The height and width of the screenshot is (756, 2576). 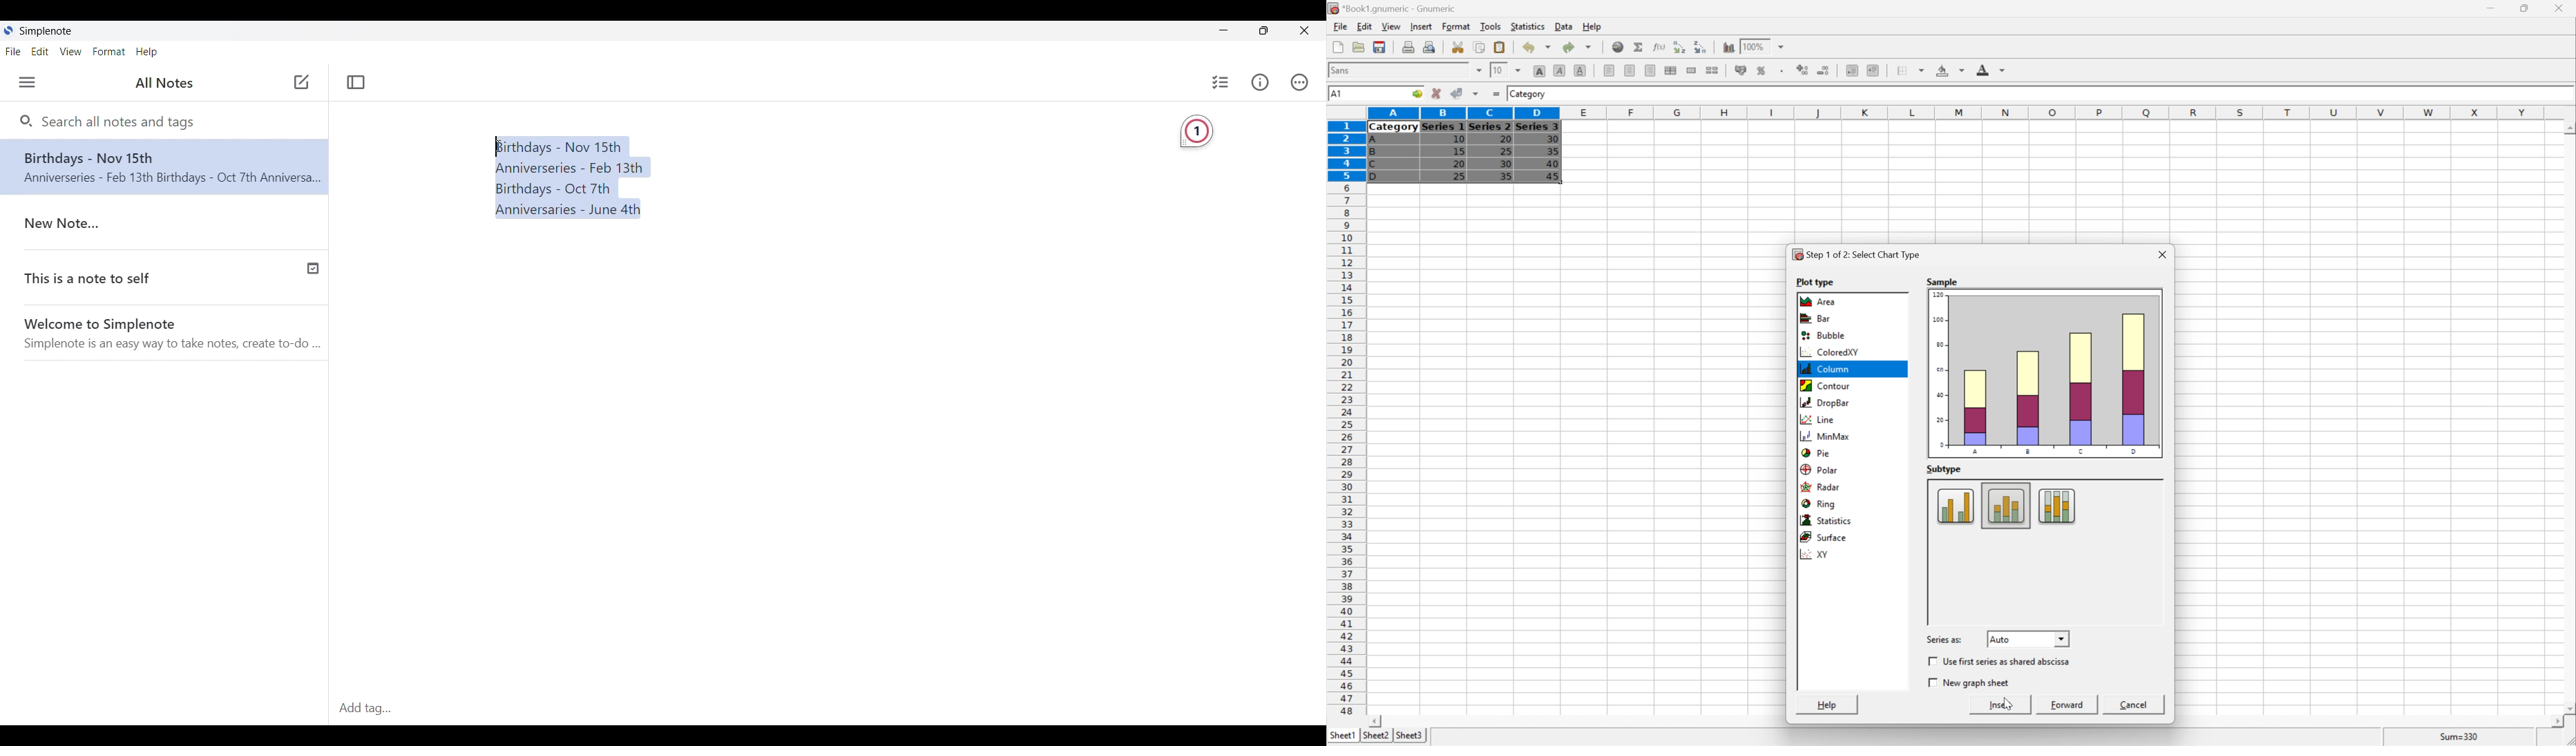 I want to click on Statistics, so click(x=1828, y=520).